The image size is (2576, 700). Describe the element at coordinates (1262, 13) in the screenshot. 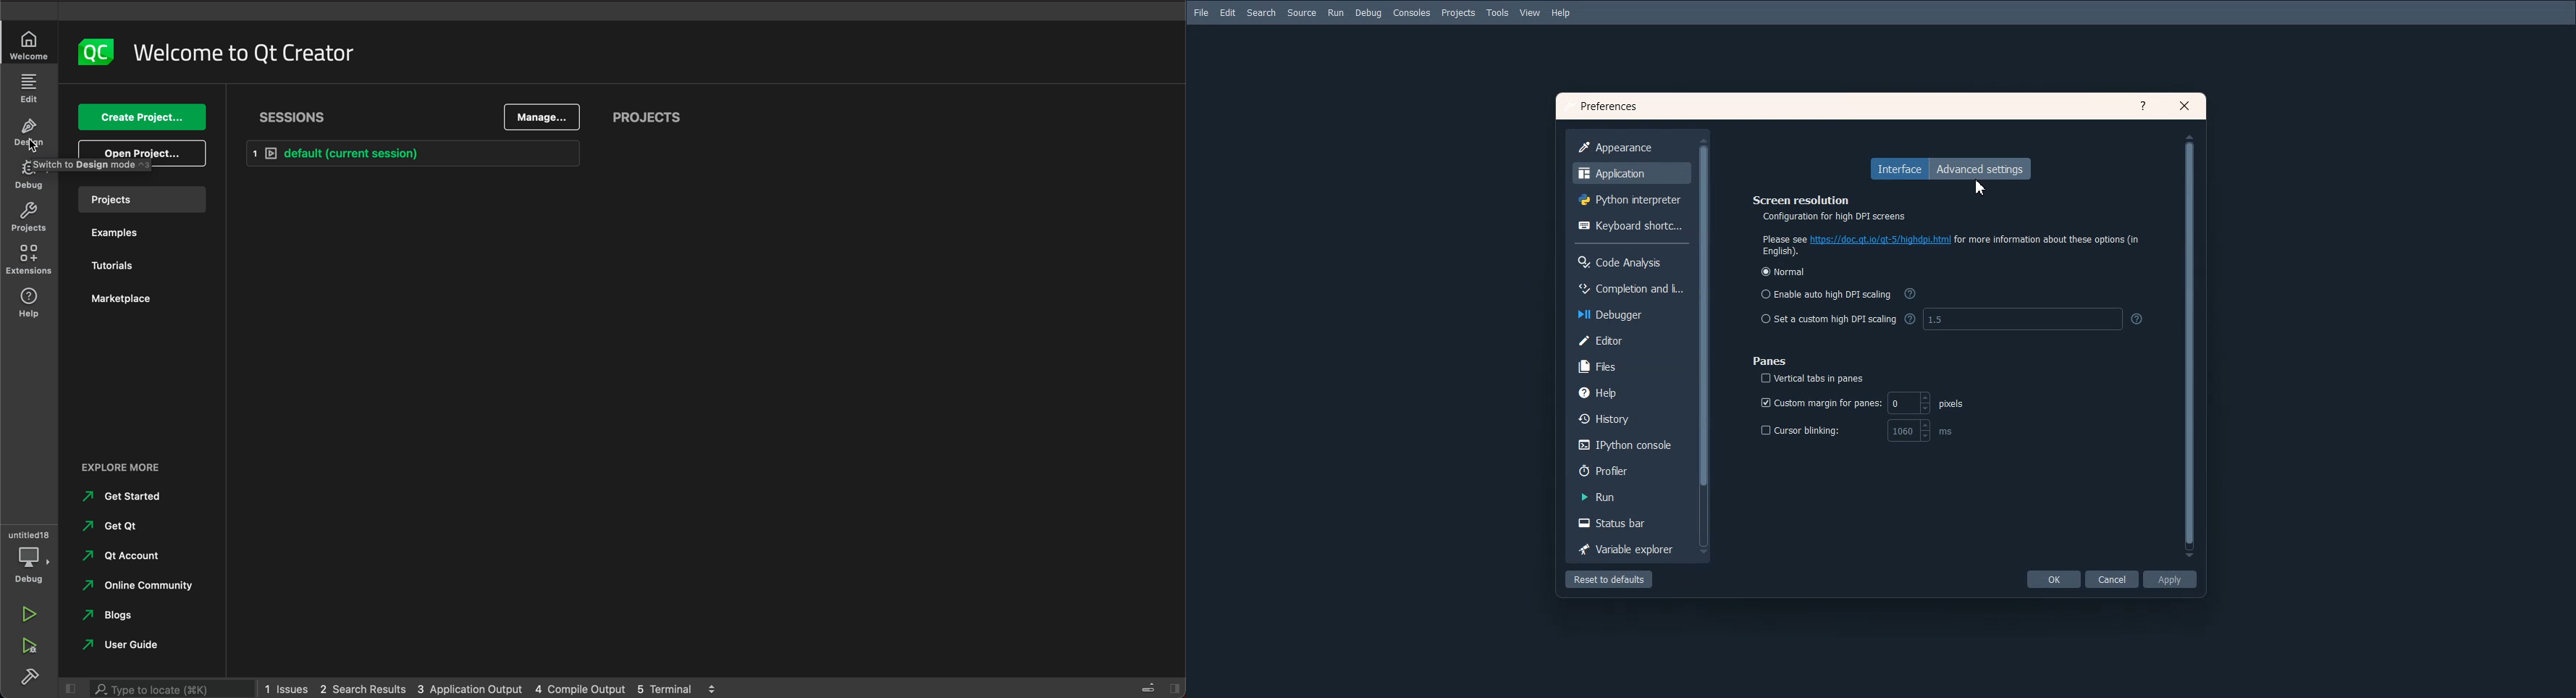

I see `Search` at that location.